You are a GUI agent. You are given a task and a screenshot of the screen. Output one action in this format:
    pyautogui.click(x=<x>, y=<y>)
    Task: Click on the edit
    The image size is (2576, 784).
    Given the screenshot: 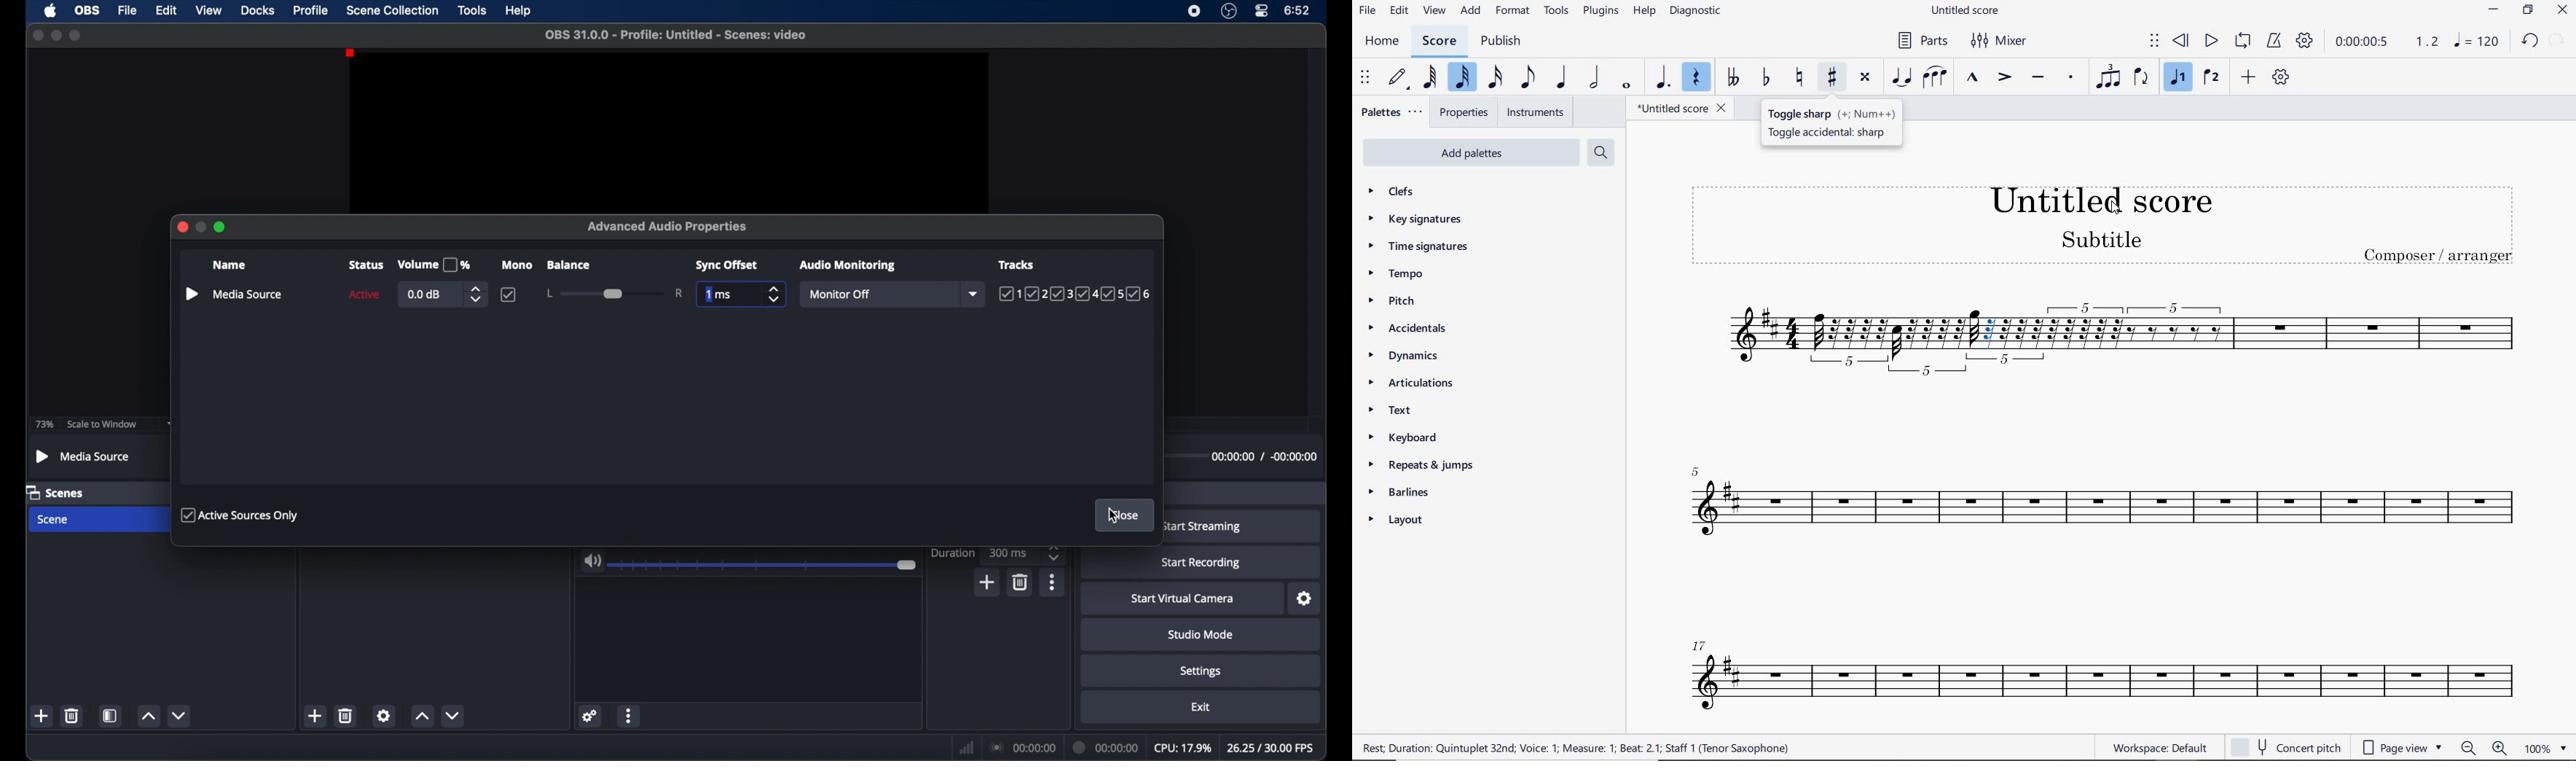 What is the action you would take?
    pyautogui.click(x=166, y=11)
    